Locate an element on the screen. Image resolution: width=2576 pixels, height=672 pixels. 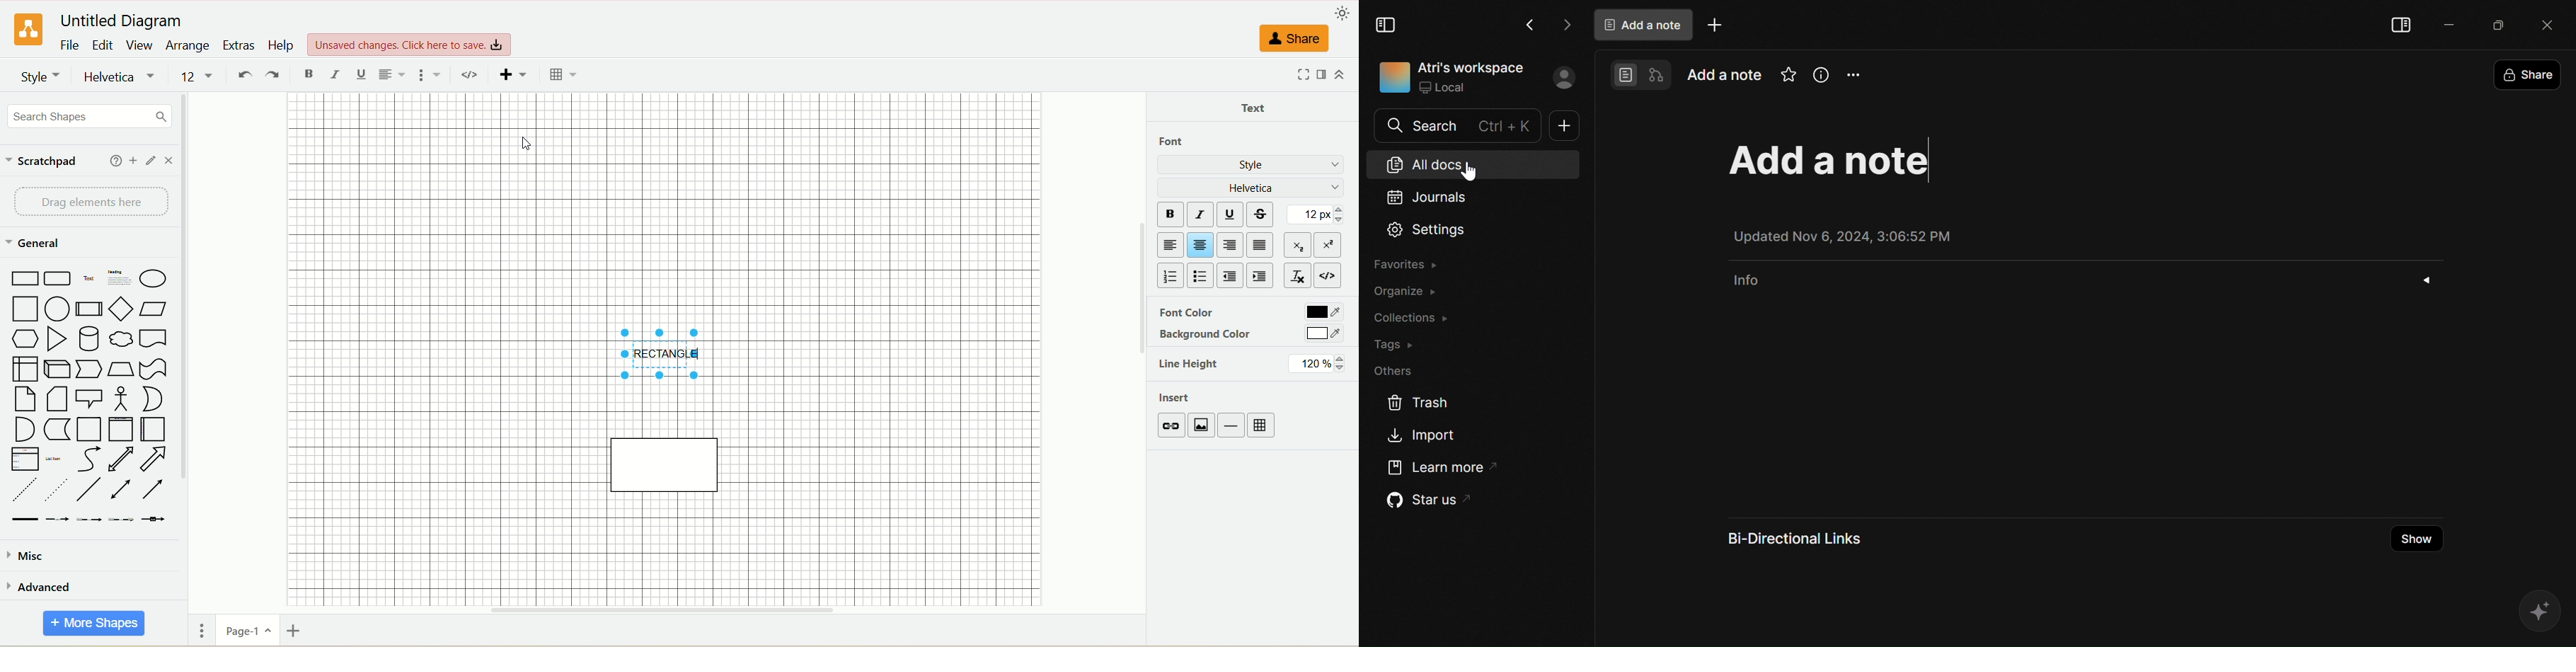
misc is located at coordinates (28, 559).